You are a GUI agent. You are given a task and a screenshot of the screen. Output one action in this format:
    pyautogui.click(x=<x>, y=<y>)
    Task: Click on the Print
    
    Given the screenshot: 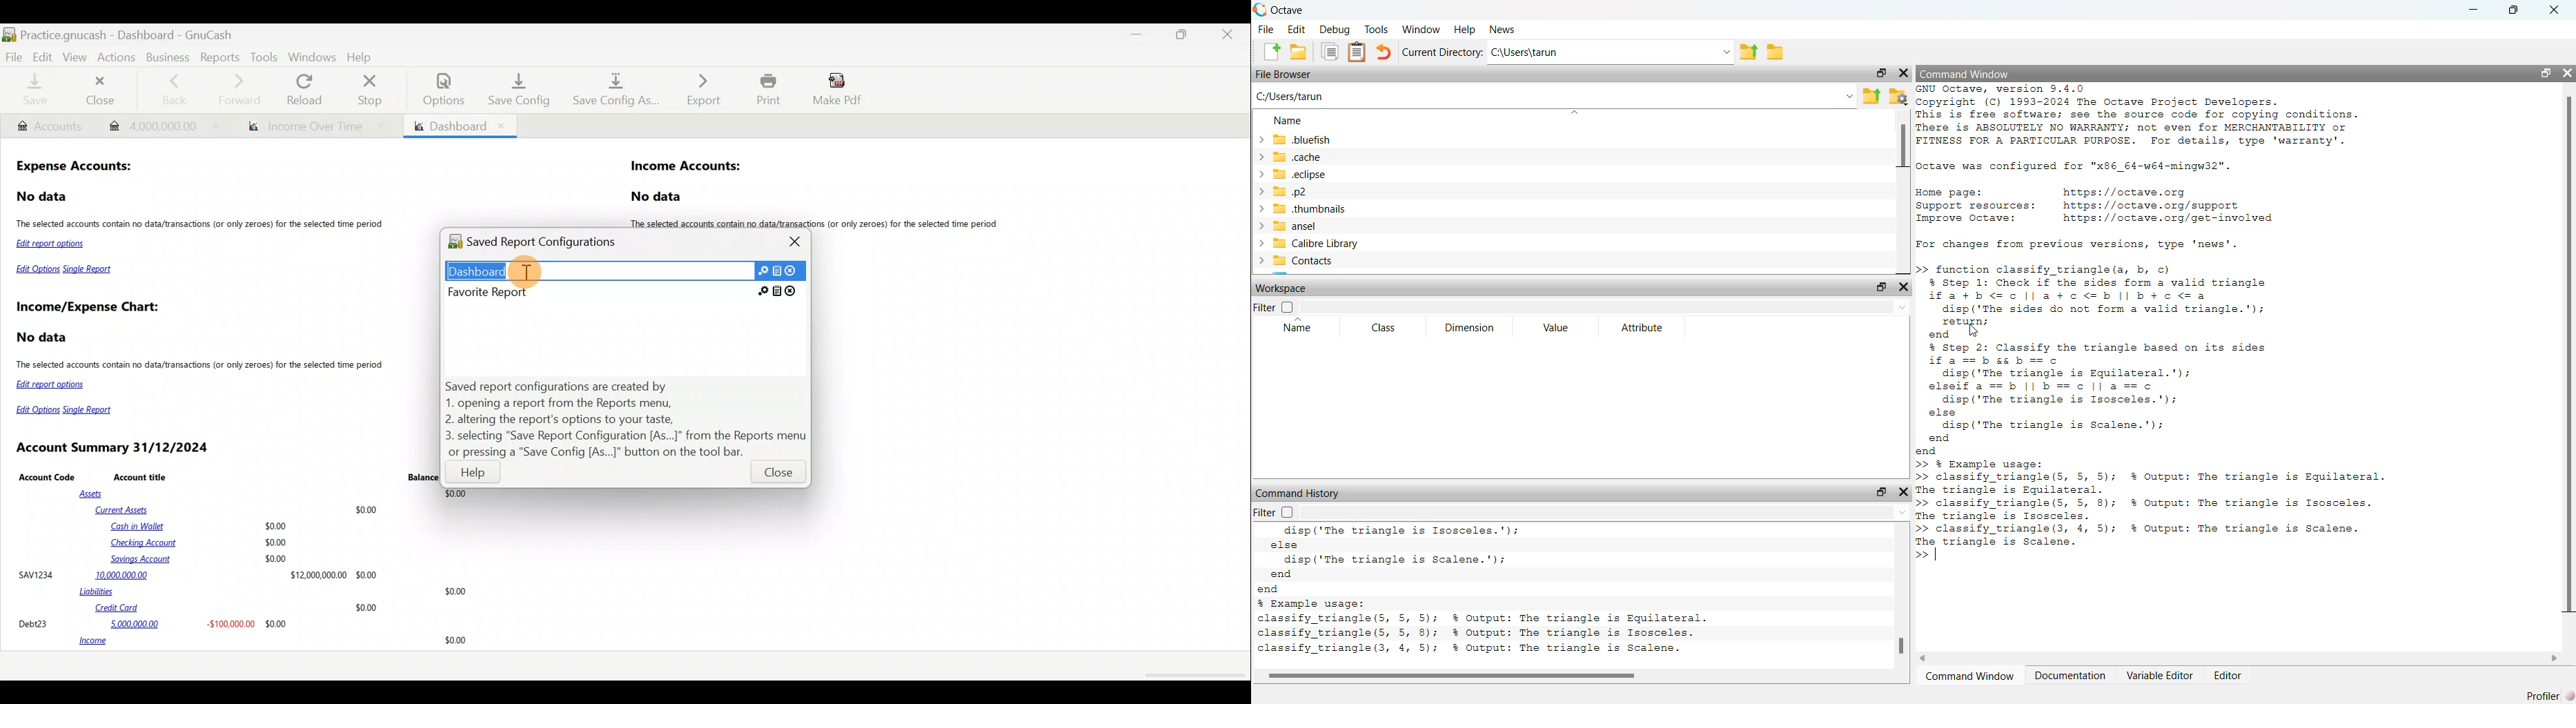 What is the action you would take?
    pyautogui.click(x=765, y=89)
    